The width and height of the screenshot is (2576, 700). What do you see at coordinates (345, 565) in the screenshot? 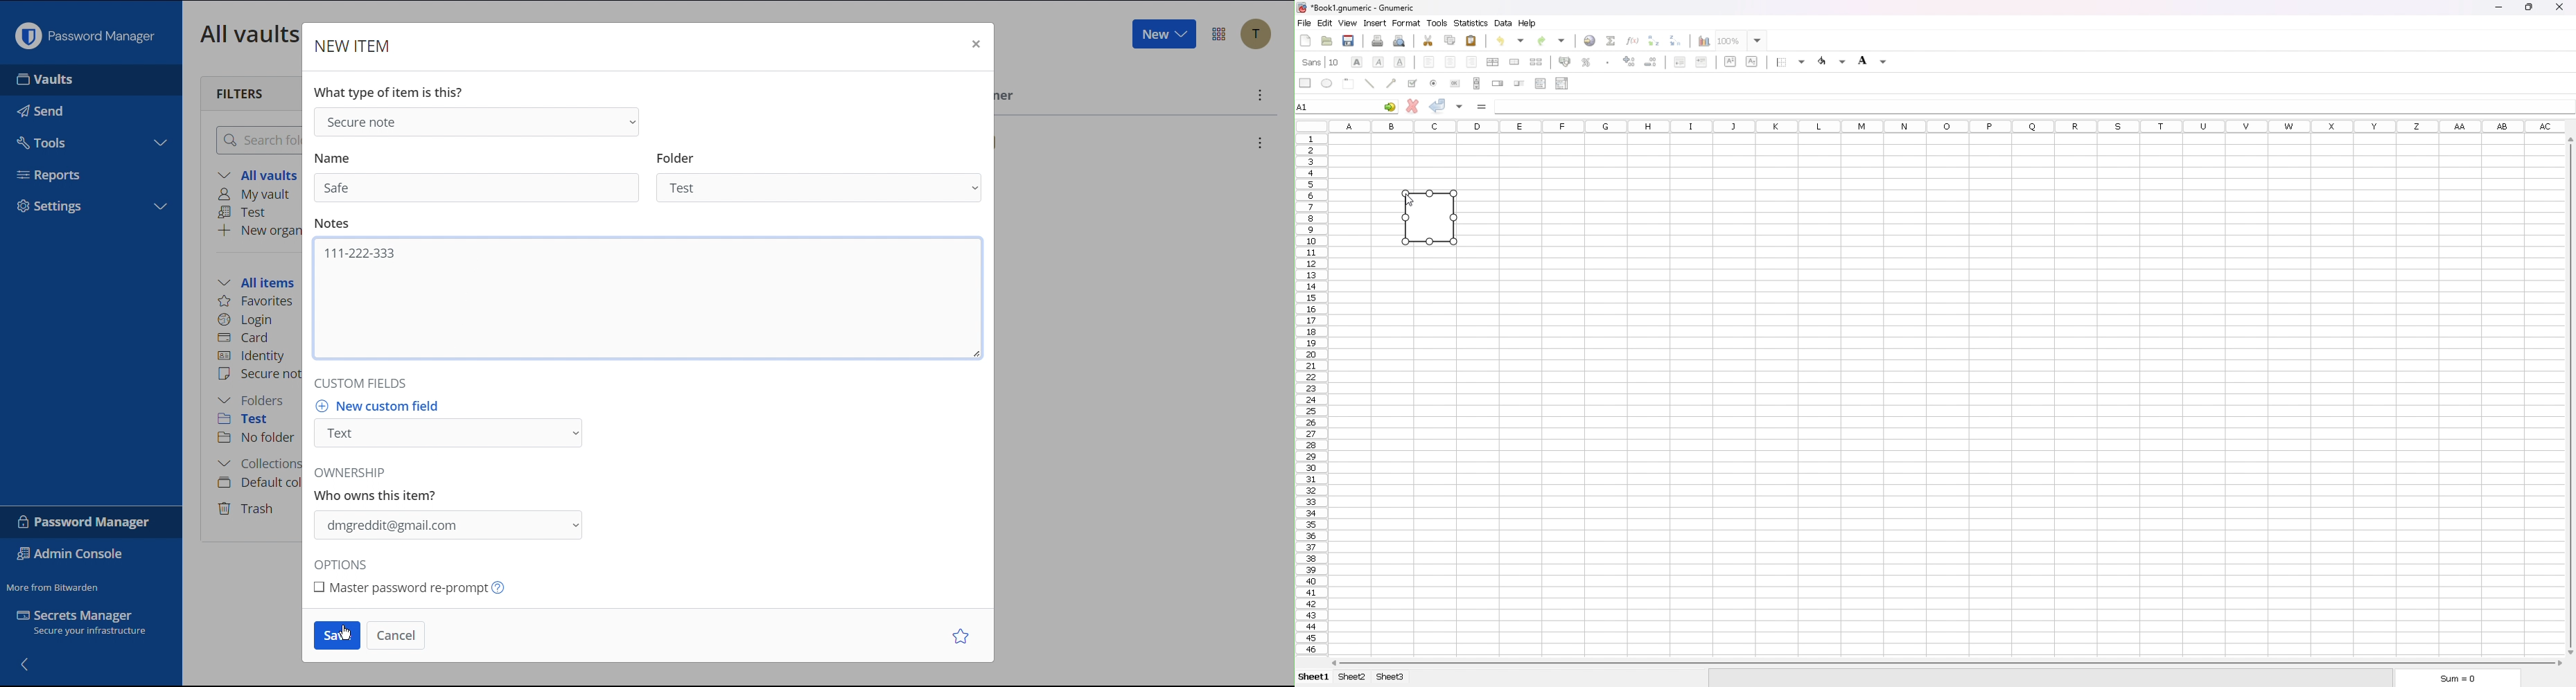
I see `Options` at bounding box center [345, 565].